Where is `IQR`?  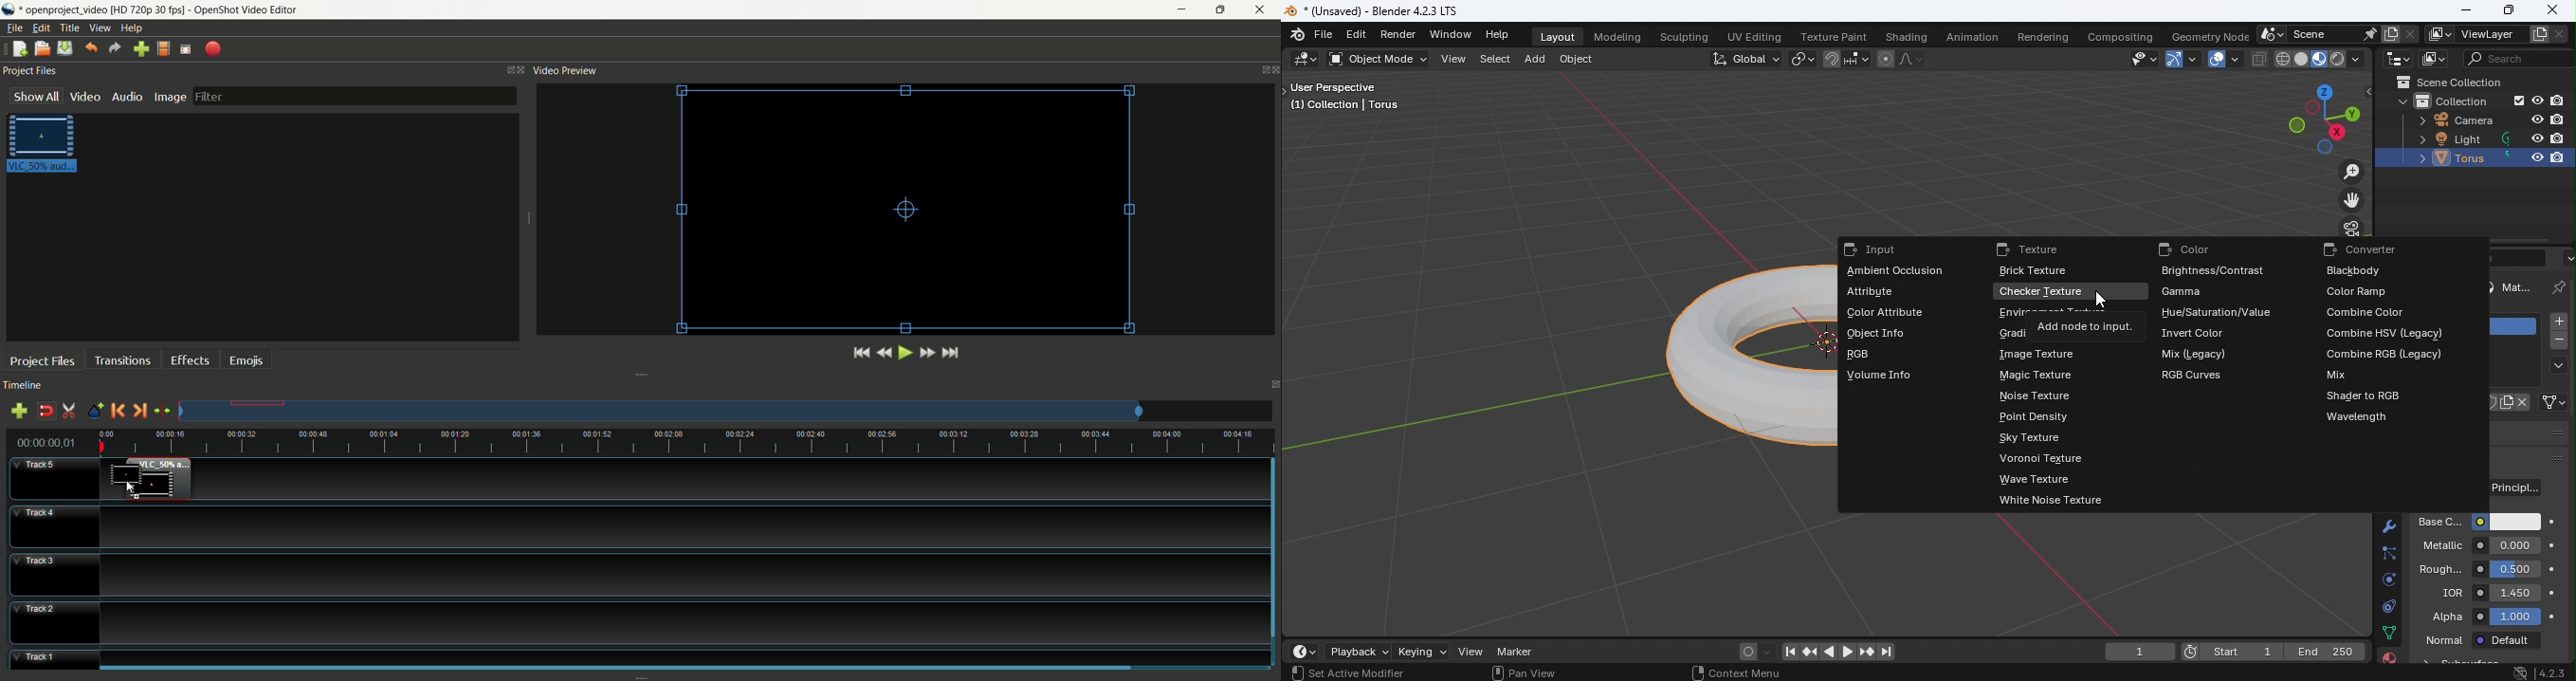
IQR is located at coordinates (2484, 594).